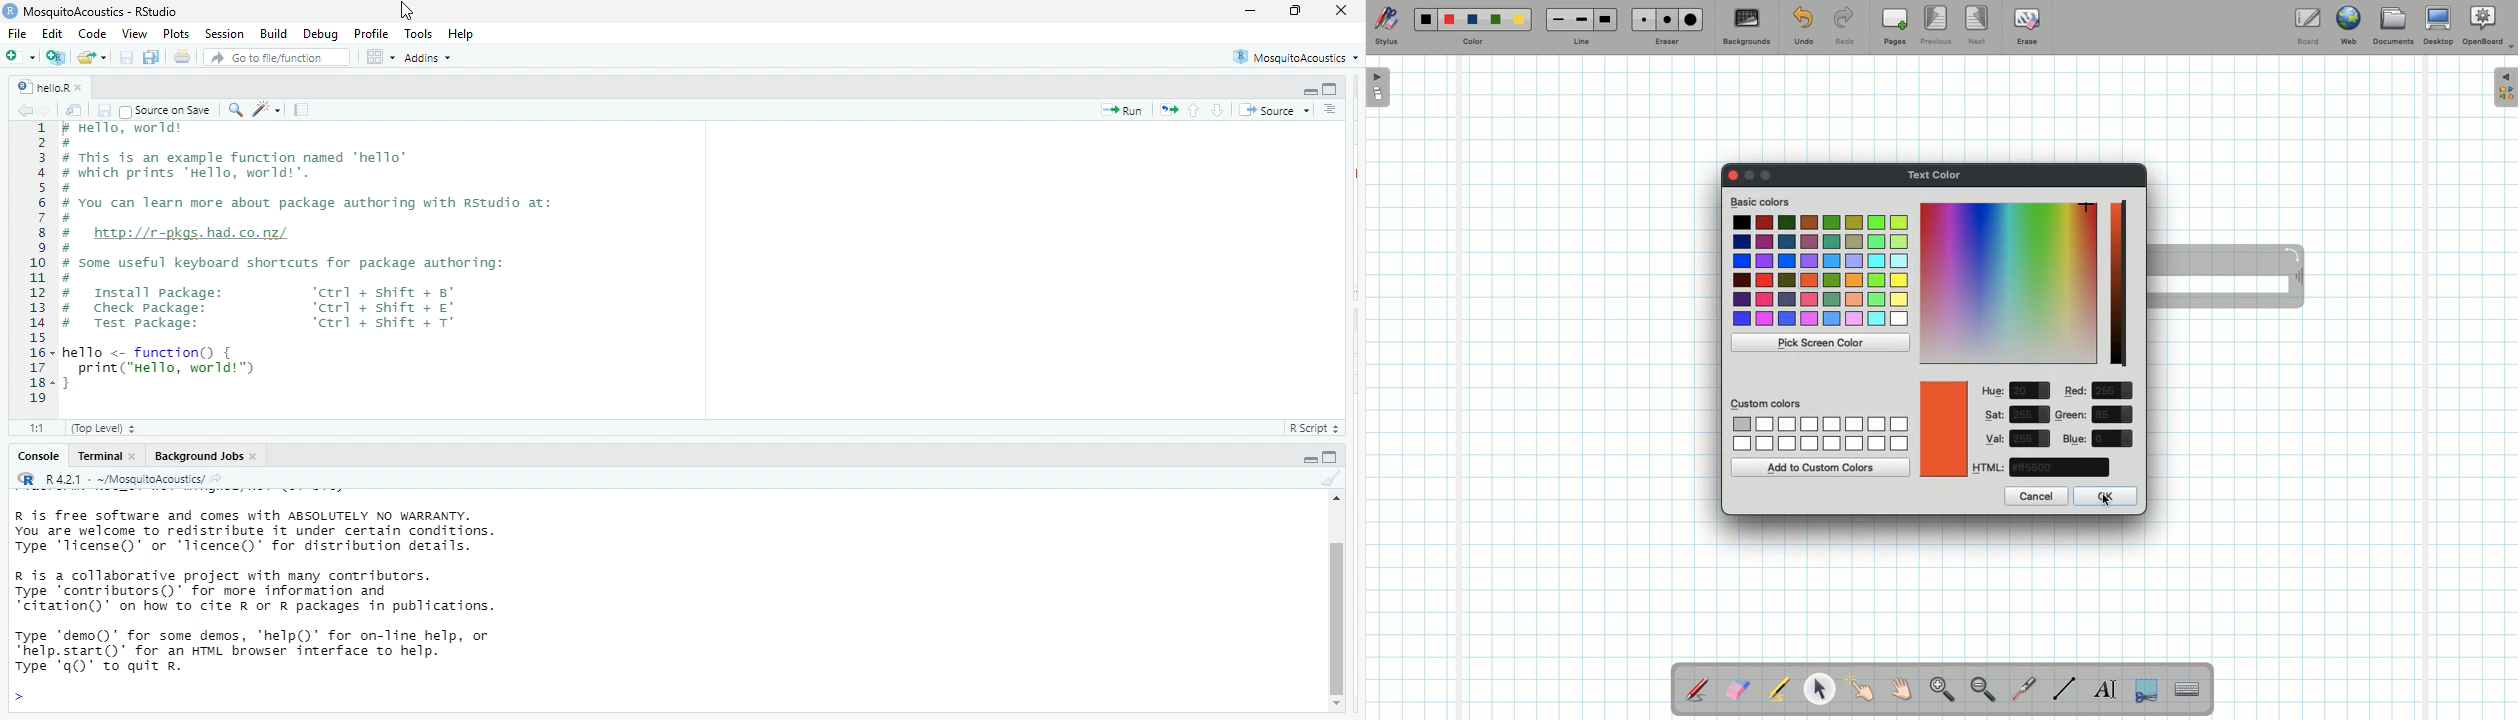 The image size is (2520, 728). I want to click on Line, so click(2064, 688).